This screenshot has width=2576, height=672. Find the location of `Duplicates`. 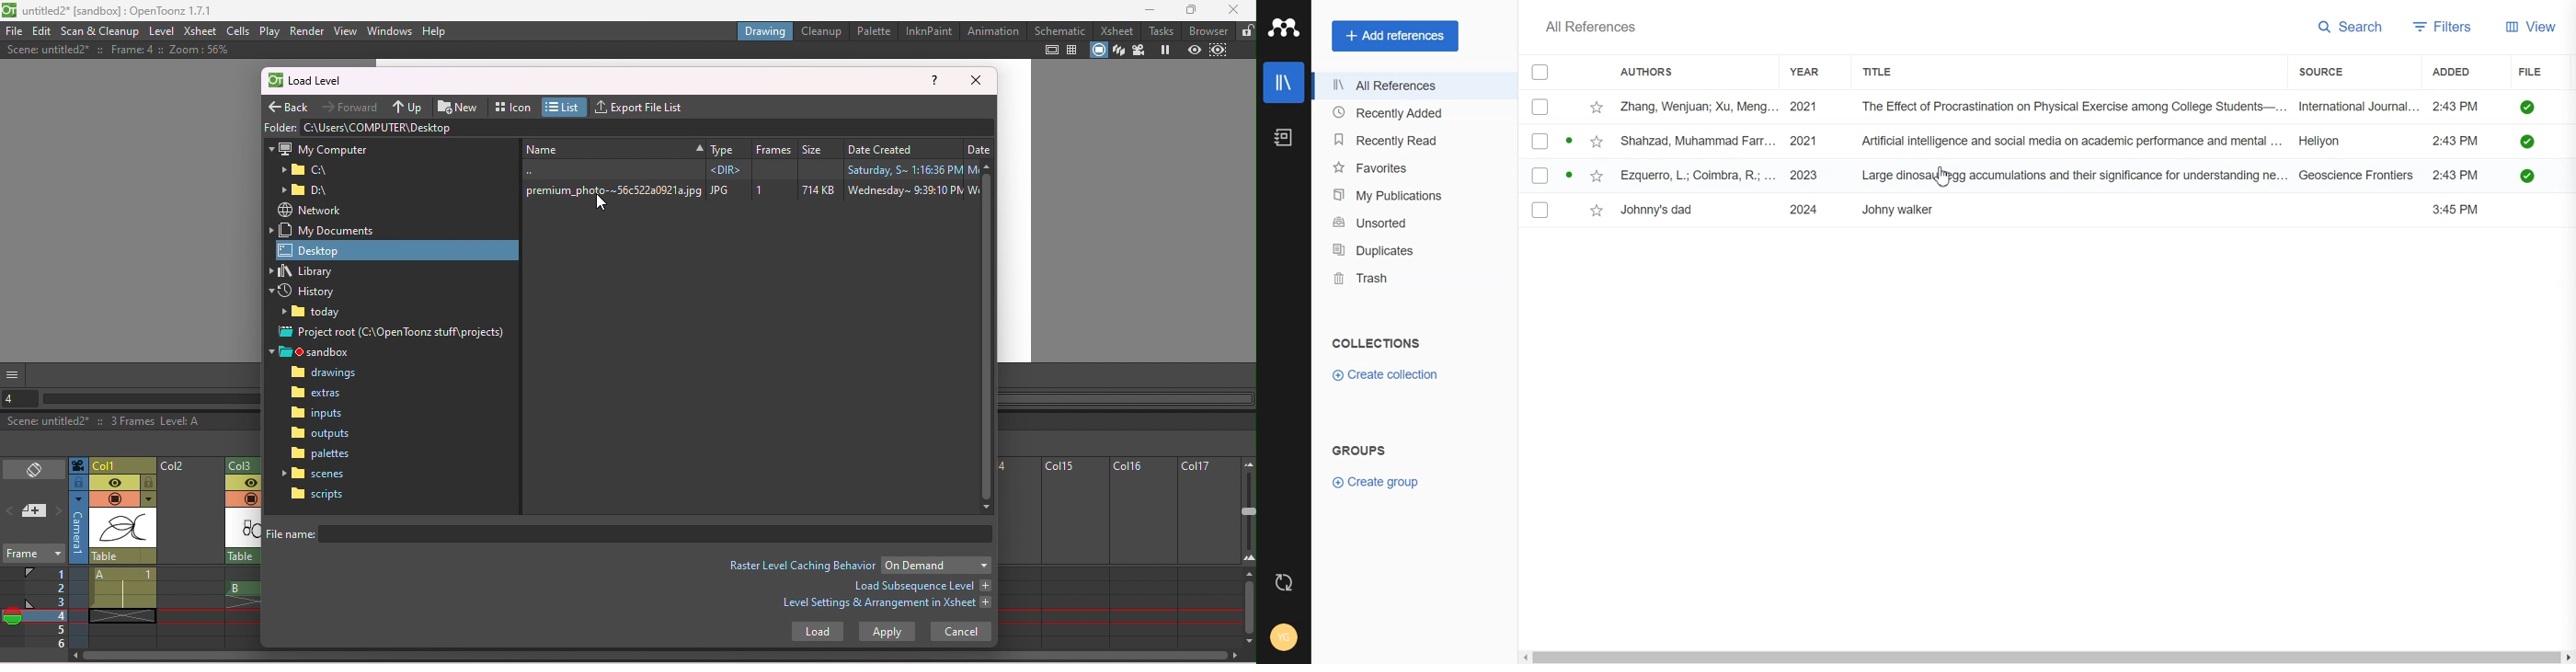

Duplicates is located at coordinates (1407, 248).